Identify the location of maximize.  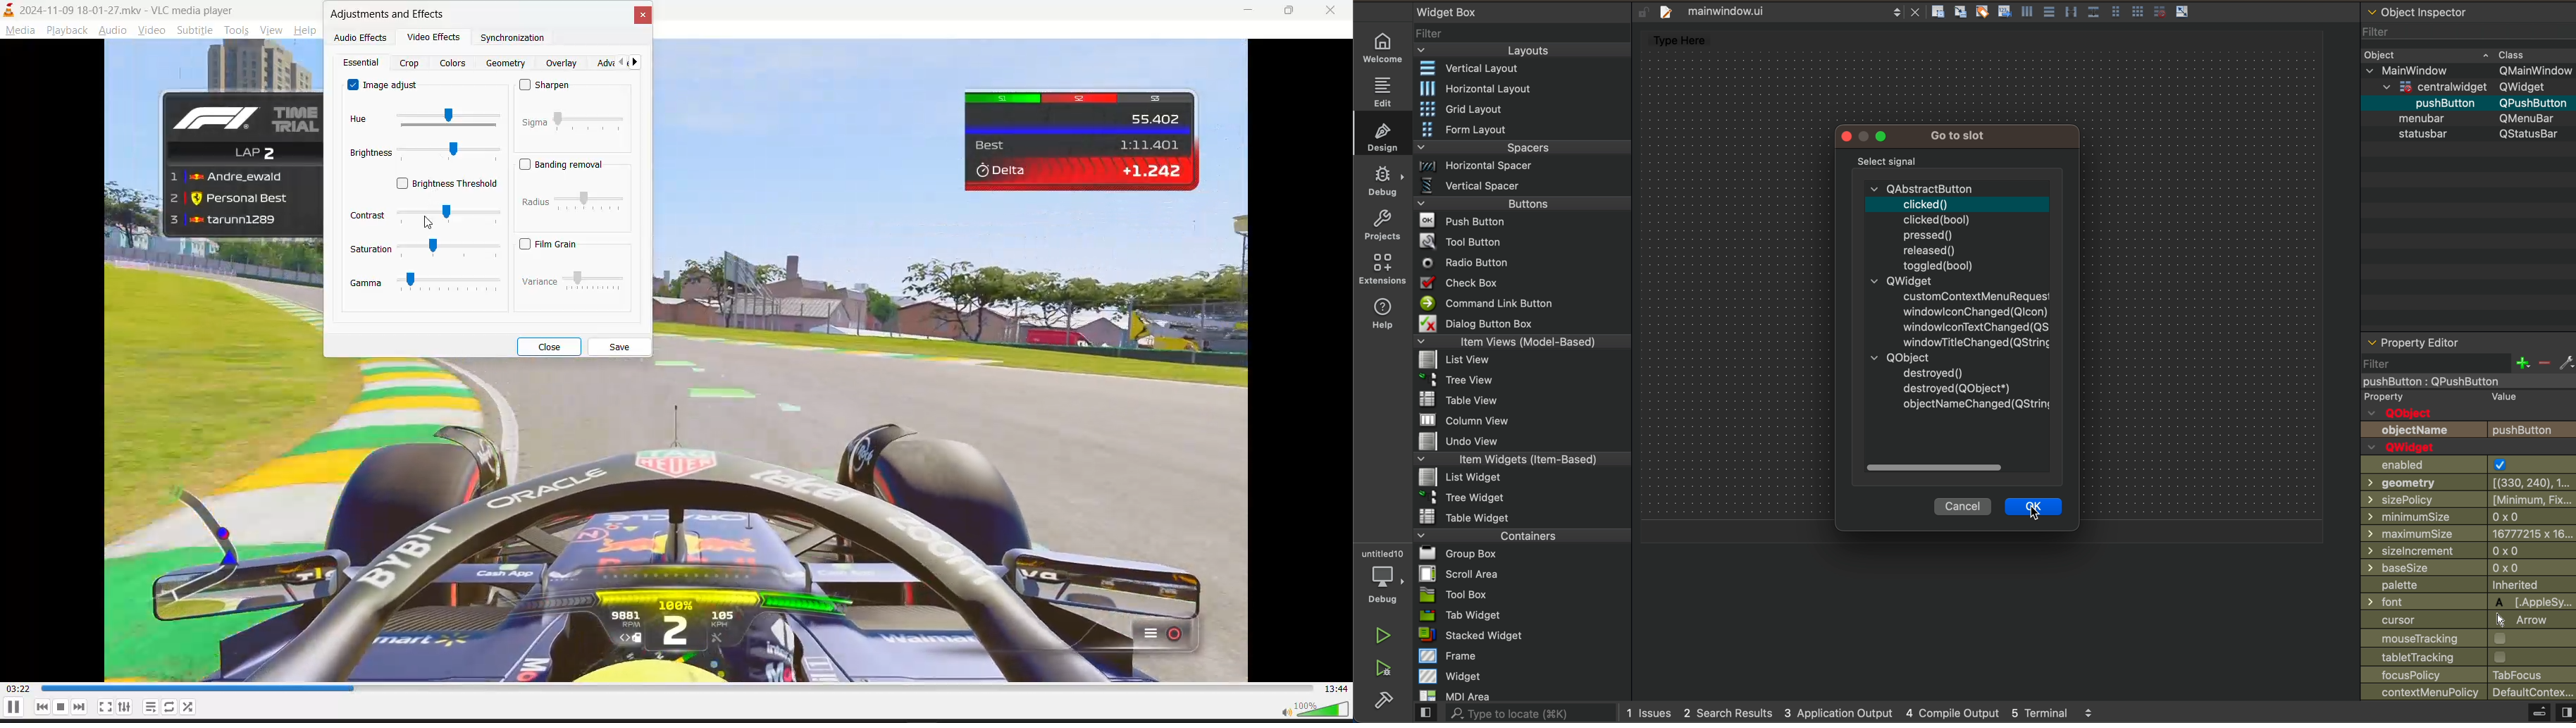
(1289, 11).